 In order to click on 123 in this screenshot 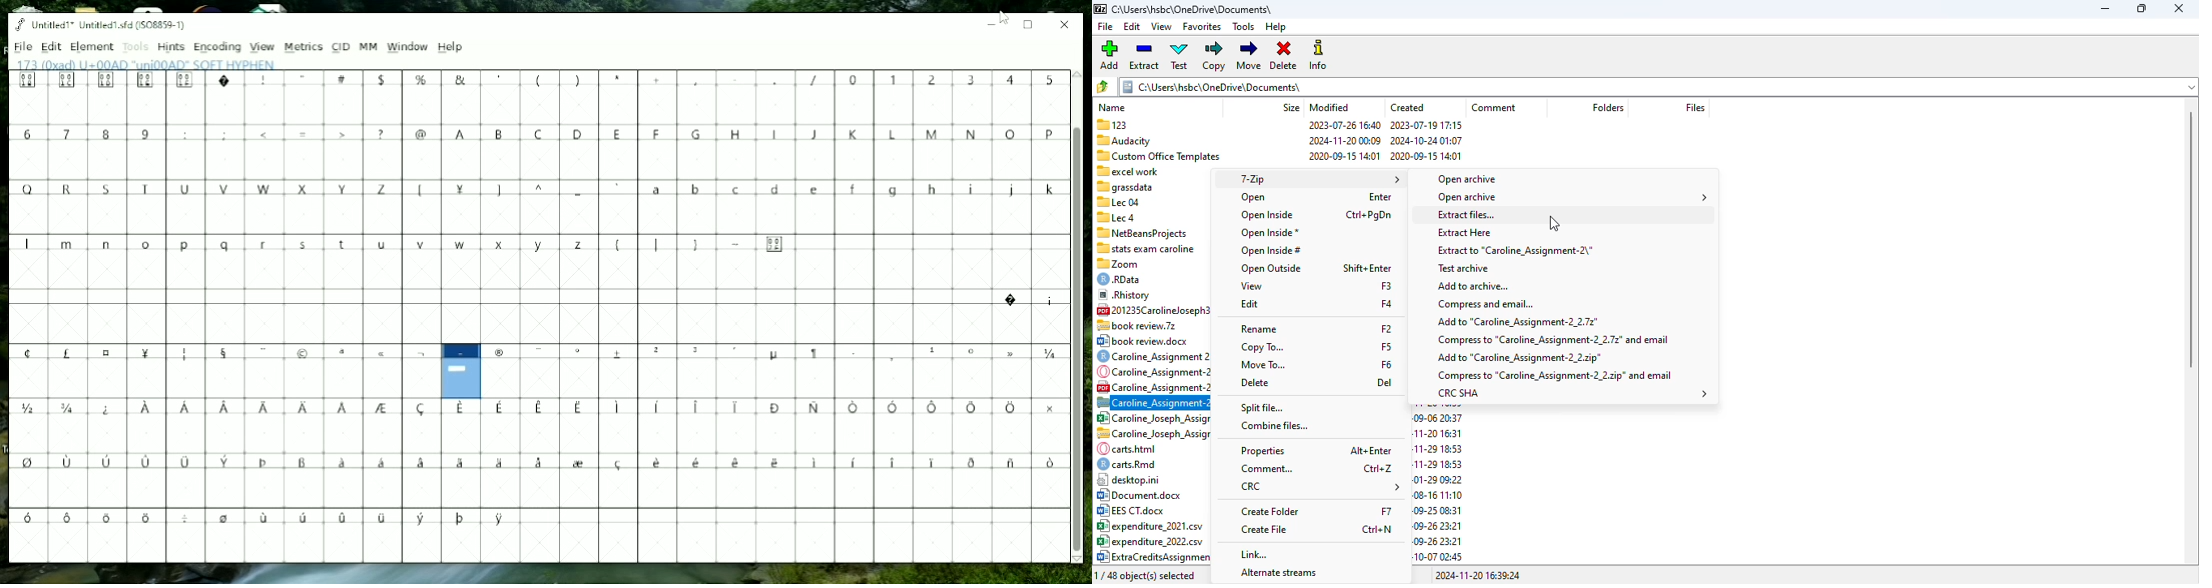, I will do `click(1281, 124)`.